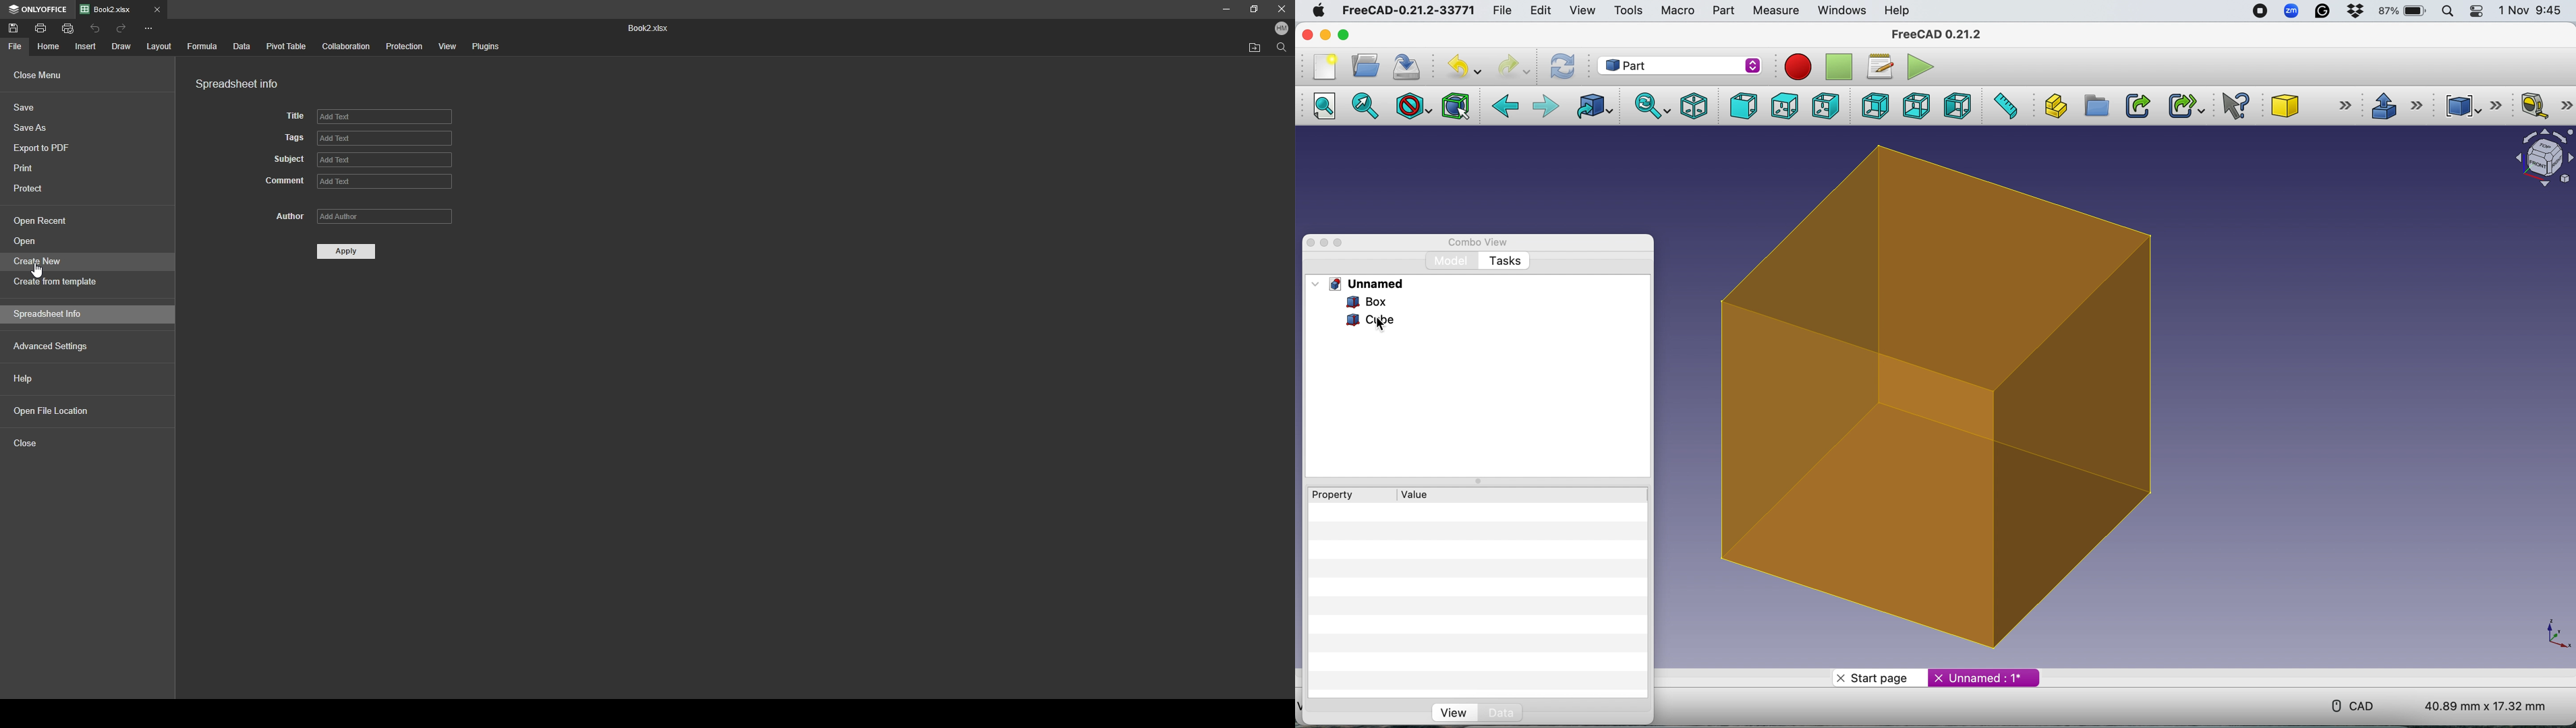 The height and width of the screenshot is (728, 2576). I want to click on x-y plane, so click(2557, 632).